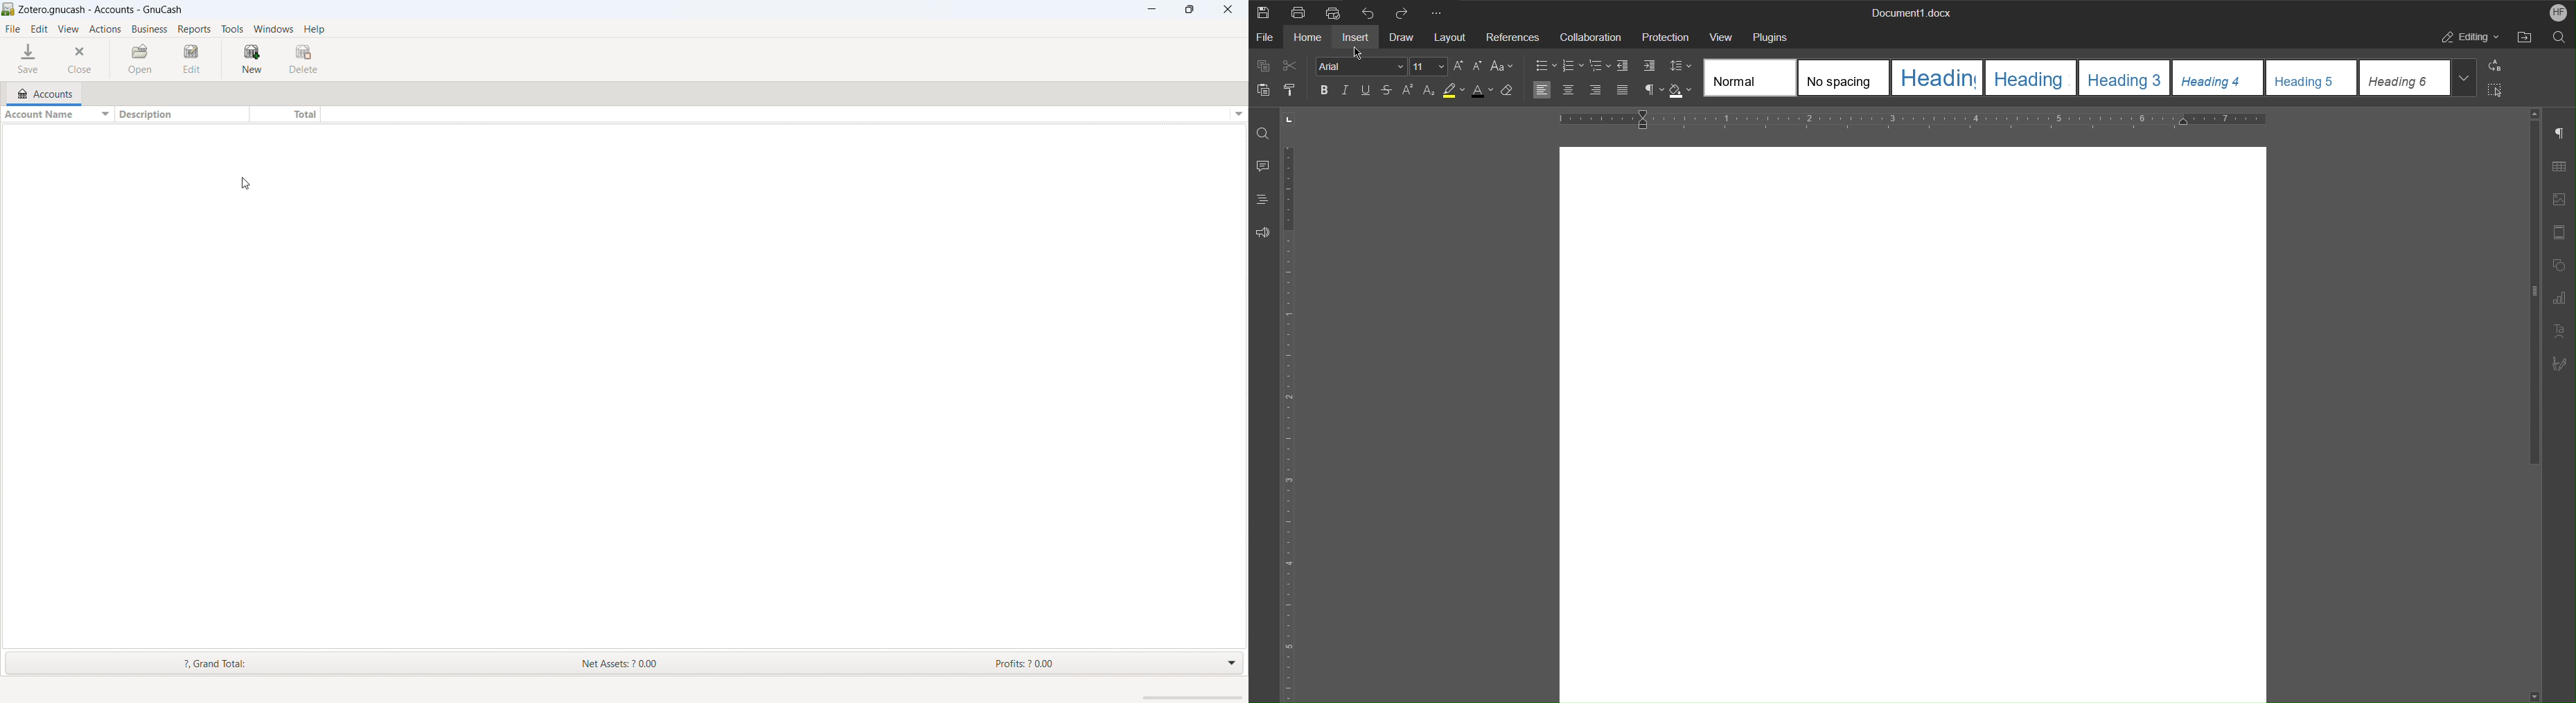  I want to click on Bold, so click(1326, 89).